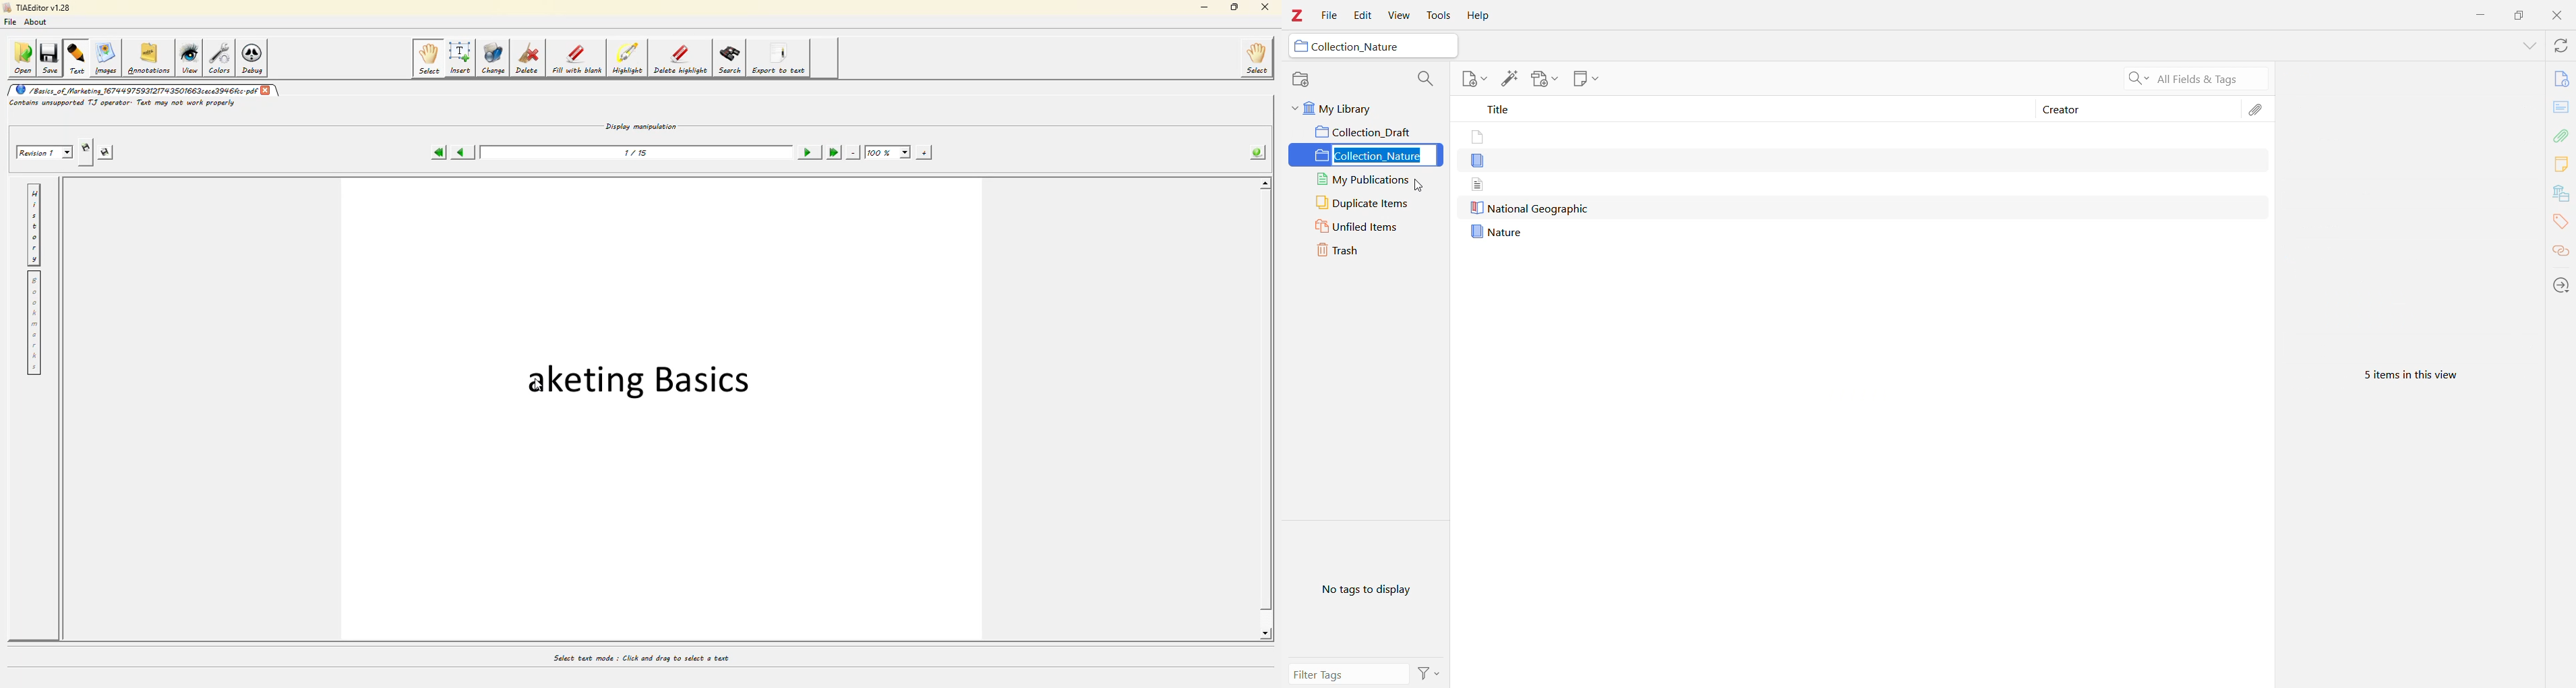 The height and width of the screenshot is (700, 2576). Describe the element at coordinates (2482, 14) in the screenshot. I see `Minimize` at that location.